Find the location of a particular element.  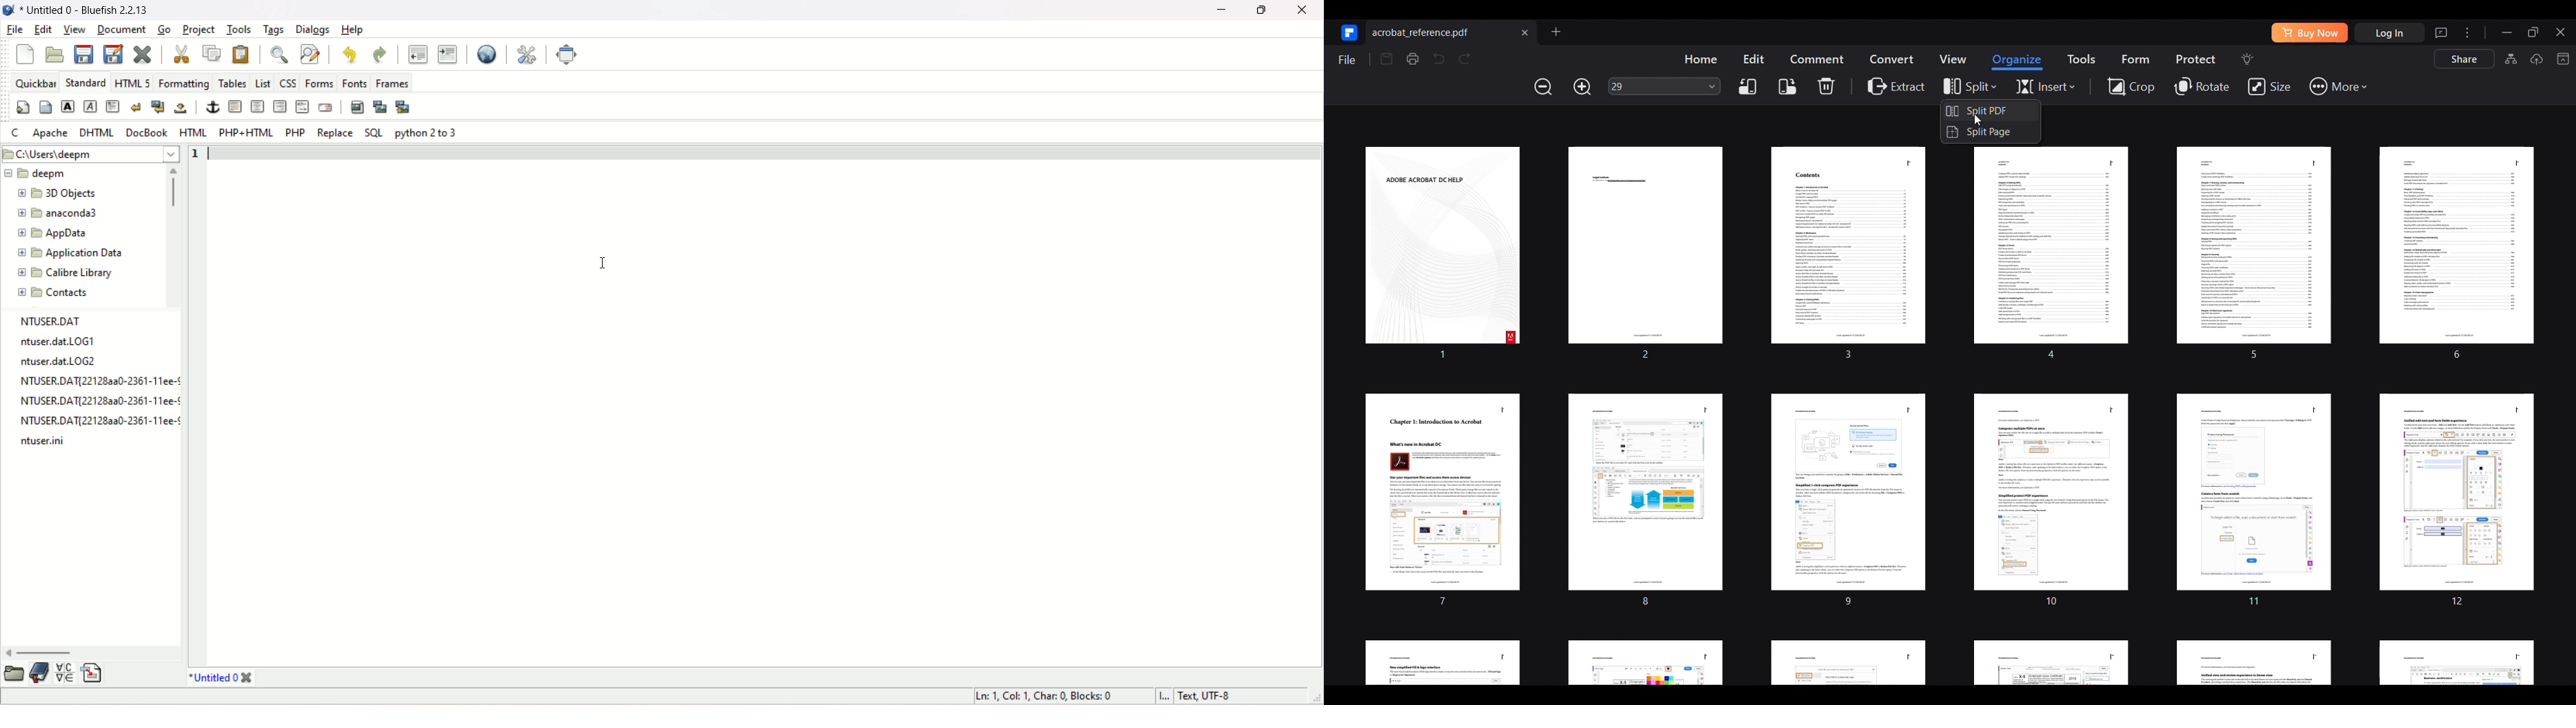

quick settings is located at coordinates (19, 107).